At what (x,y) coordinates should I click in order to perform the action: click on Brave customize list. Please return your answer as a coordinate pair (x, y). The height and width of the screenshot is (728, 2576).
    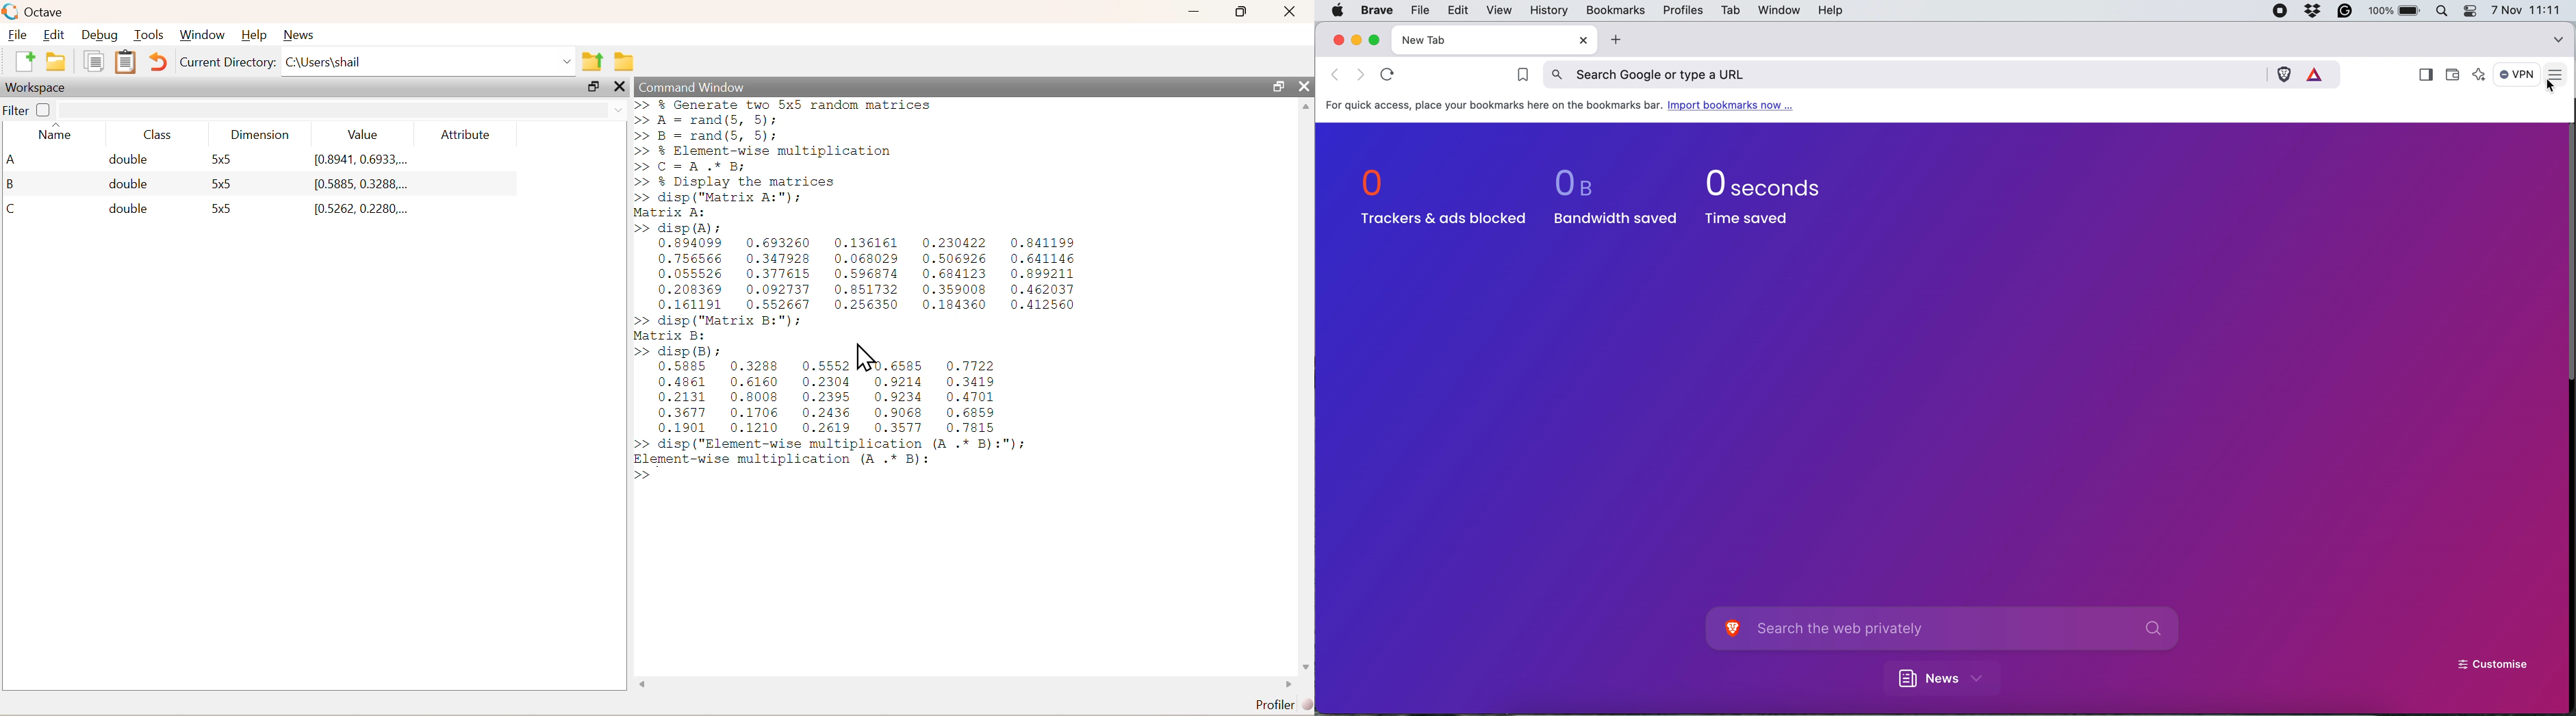
    Looking at the image, I should click on (1731, 630).